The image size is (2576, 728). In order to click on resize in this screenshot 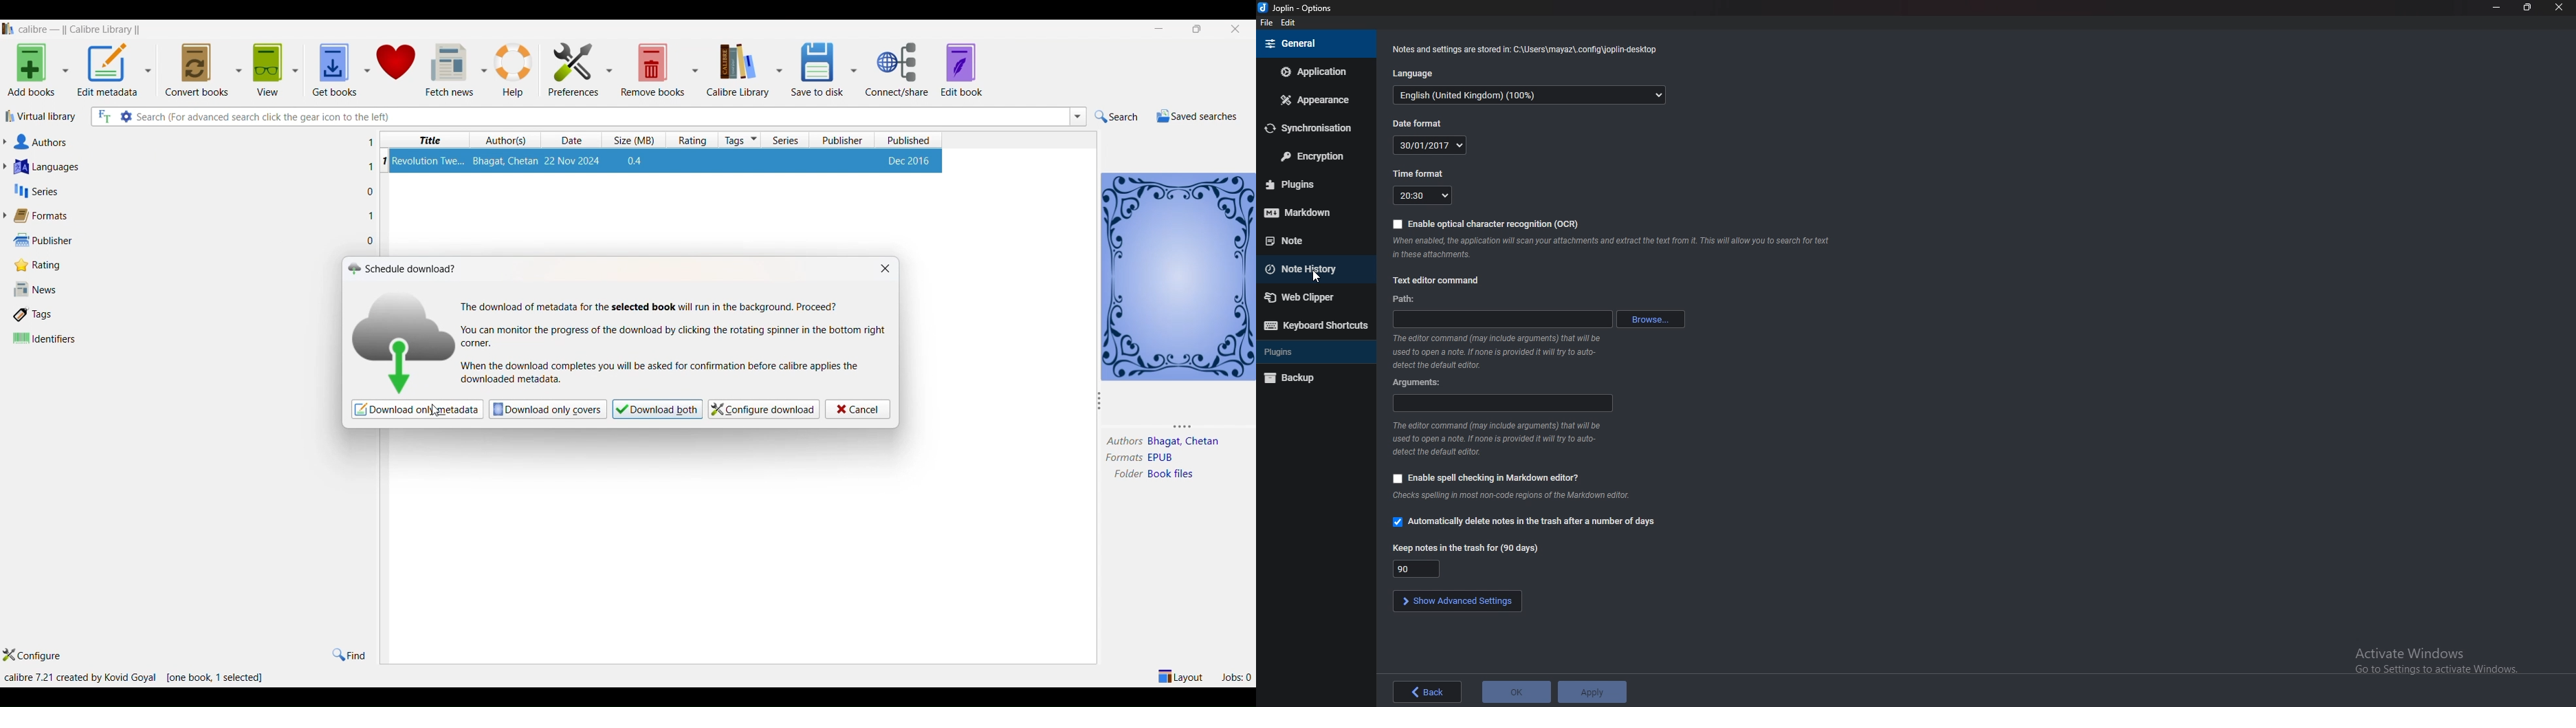, I will do `click(1100, 399)`.